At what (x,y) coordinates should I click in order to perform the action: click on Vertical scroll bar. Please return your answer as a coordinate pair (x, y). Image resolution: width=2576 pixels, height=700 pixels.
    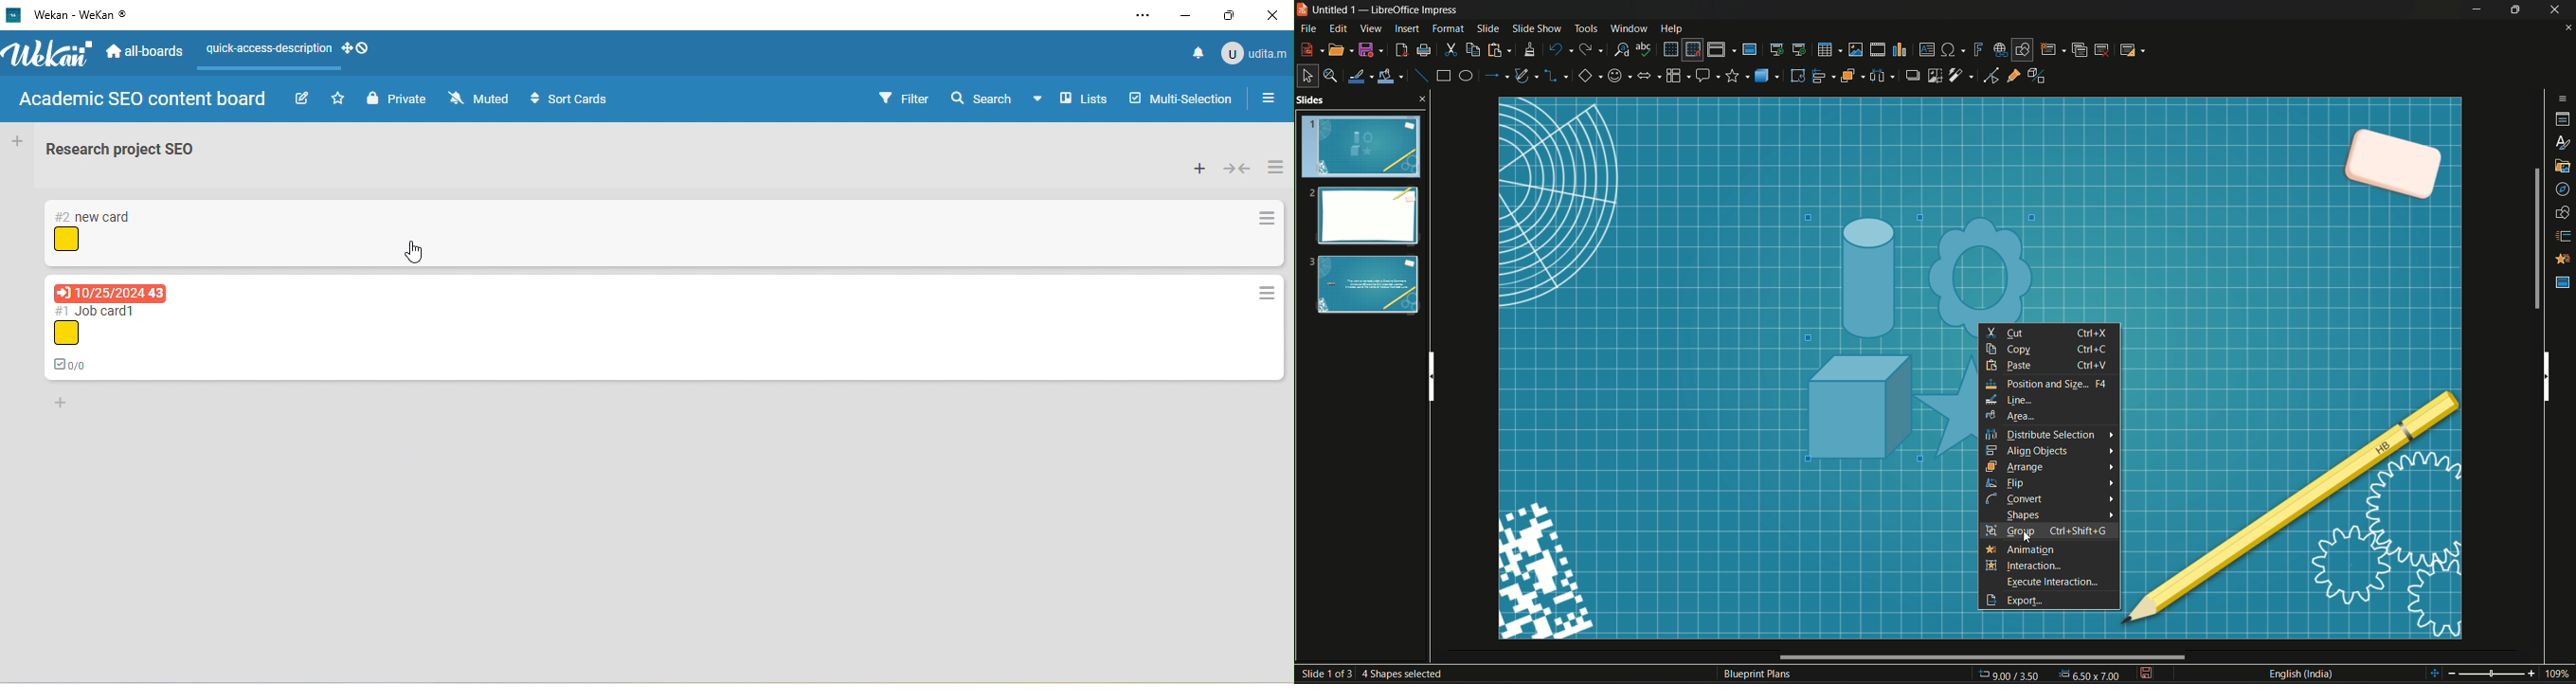
    Looking at the image, I should click on (2547, 374).